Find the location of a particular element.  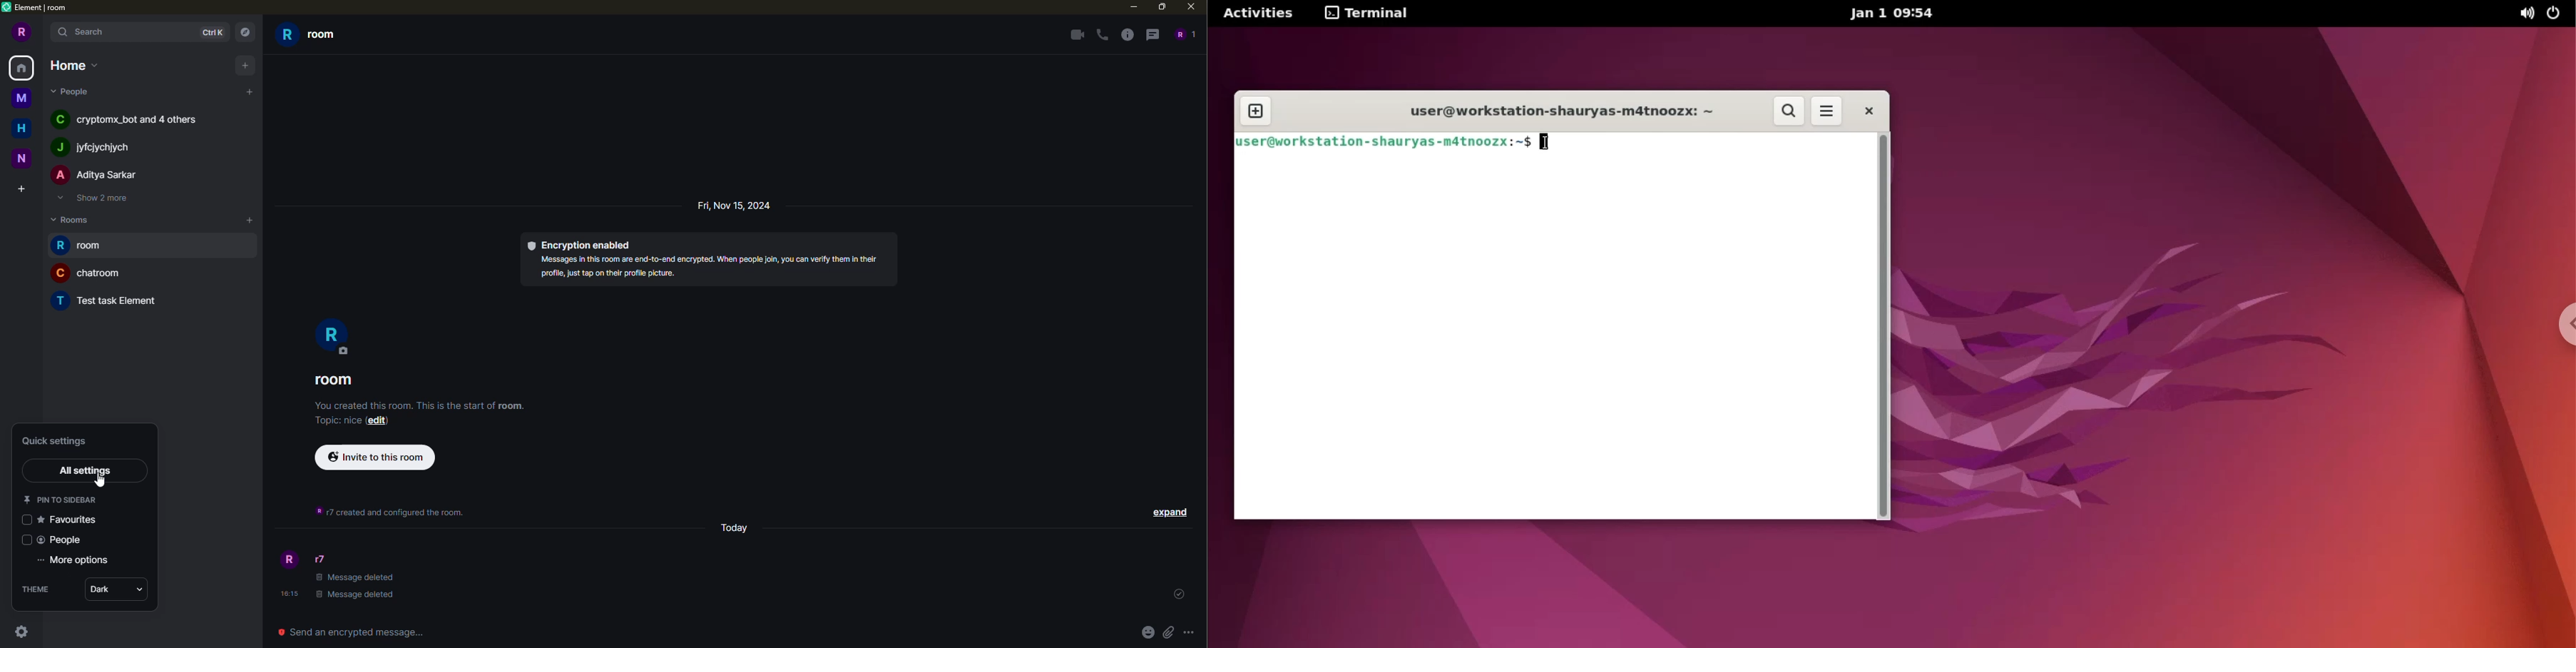

encryption enabled is located at coordinates (585, 244).